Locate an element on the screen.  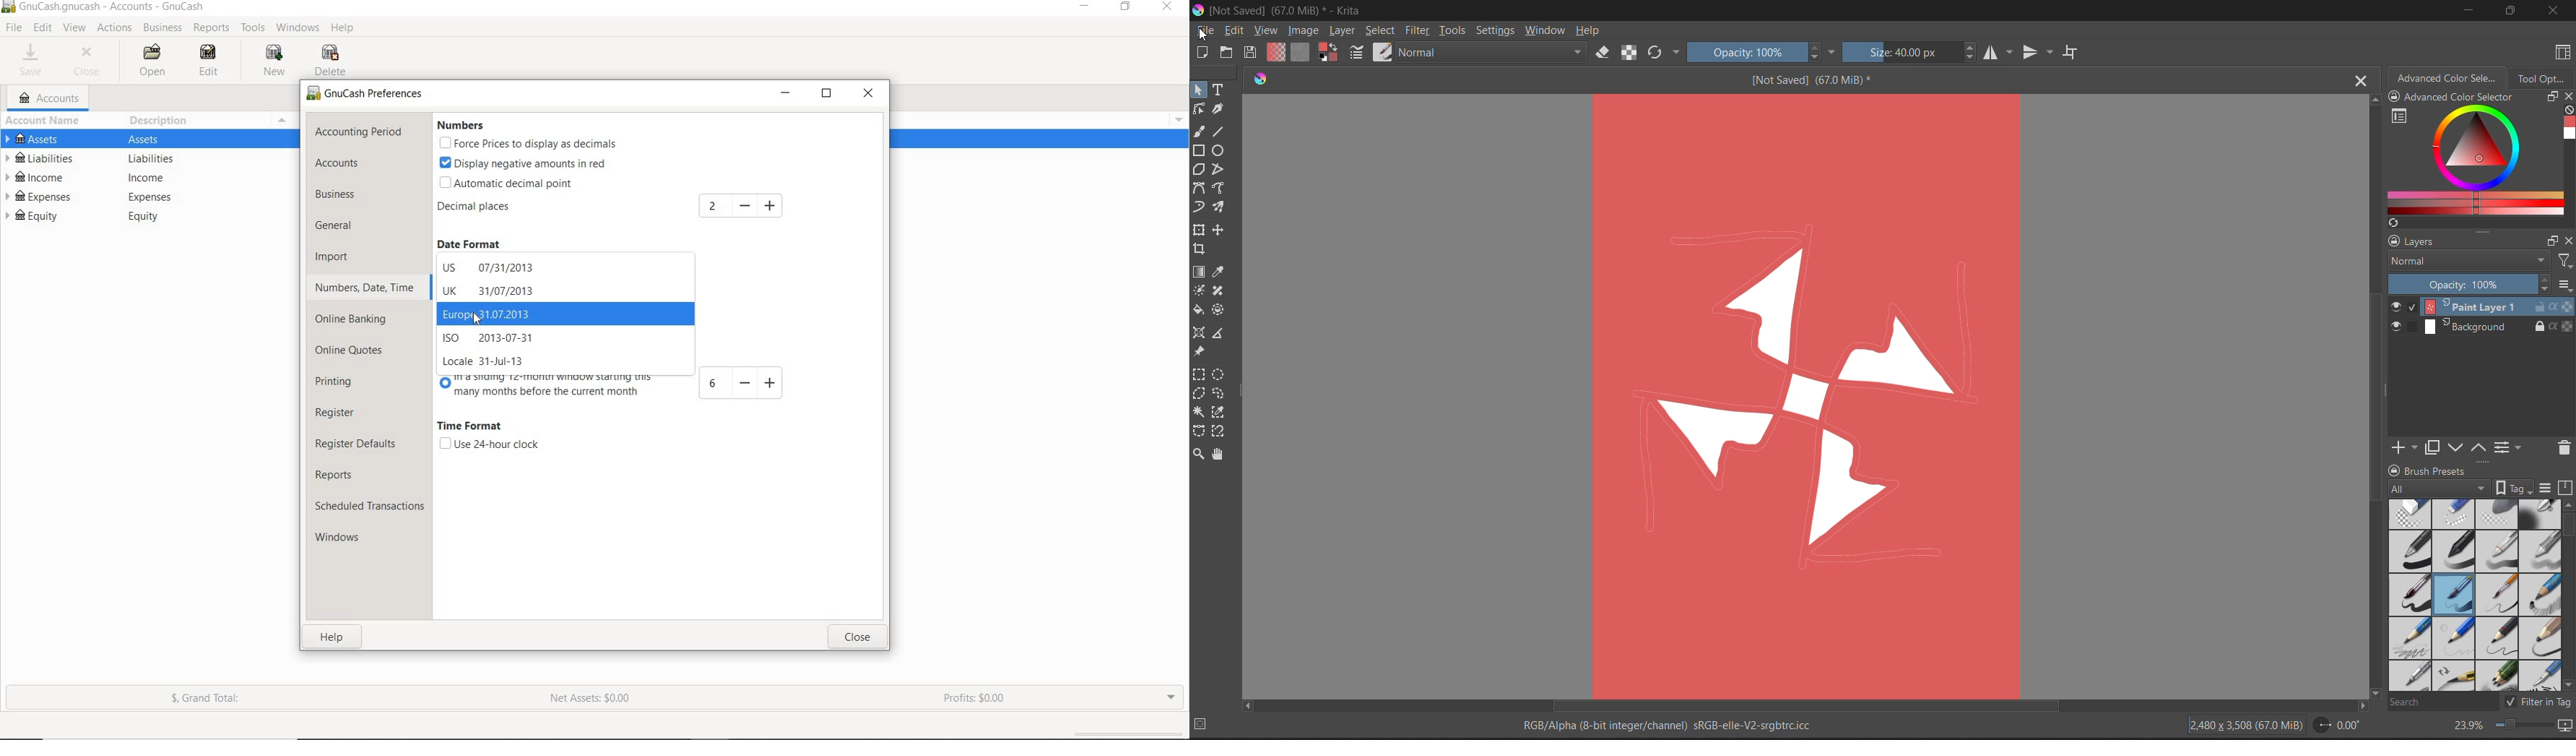
business is located at coordinates (355, 196).